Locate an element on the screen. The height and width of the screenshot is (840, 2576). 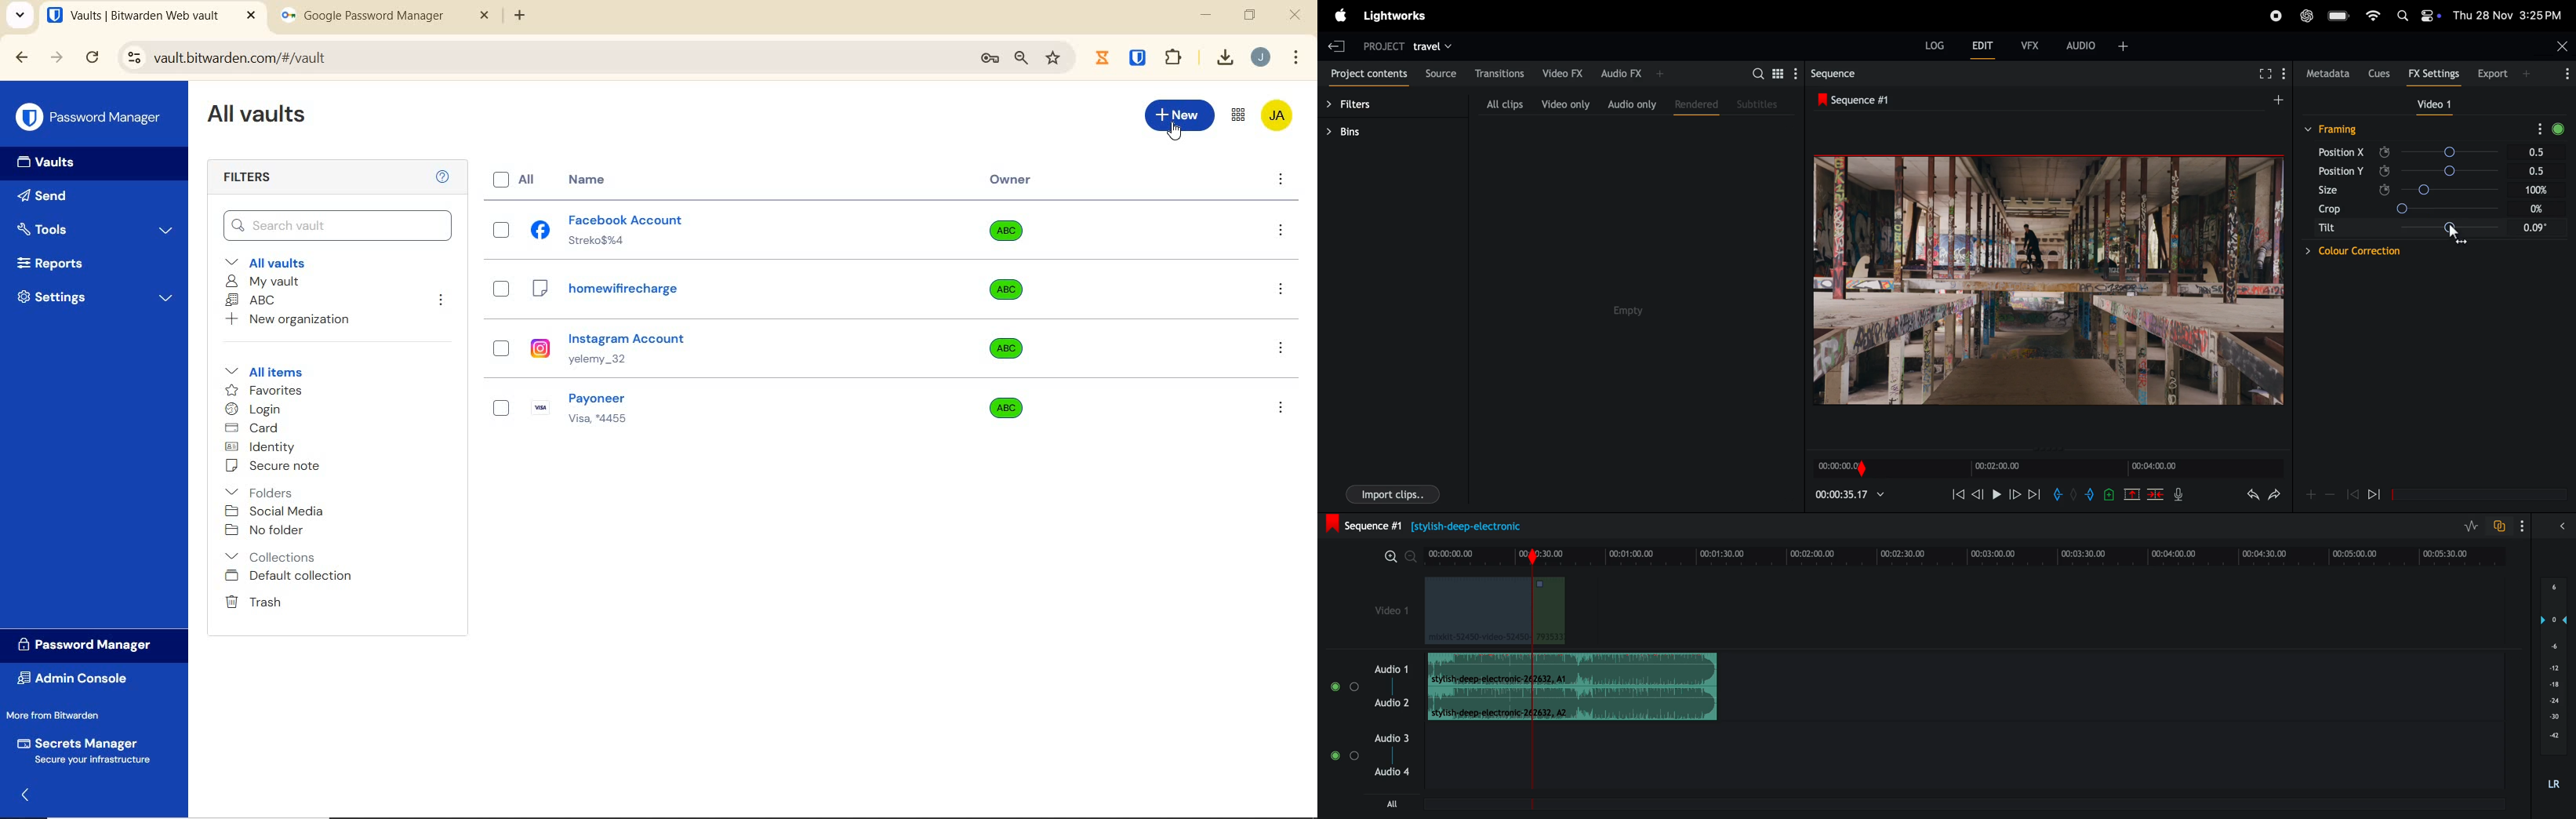
record is located at coordinates (2276, 15).